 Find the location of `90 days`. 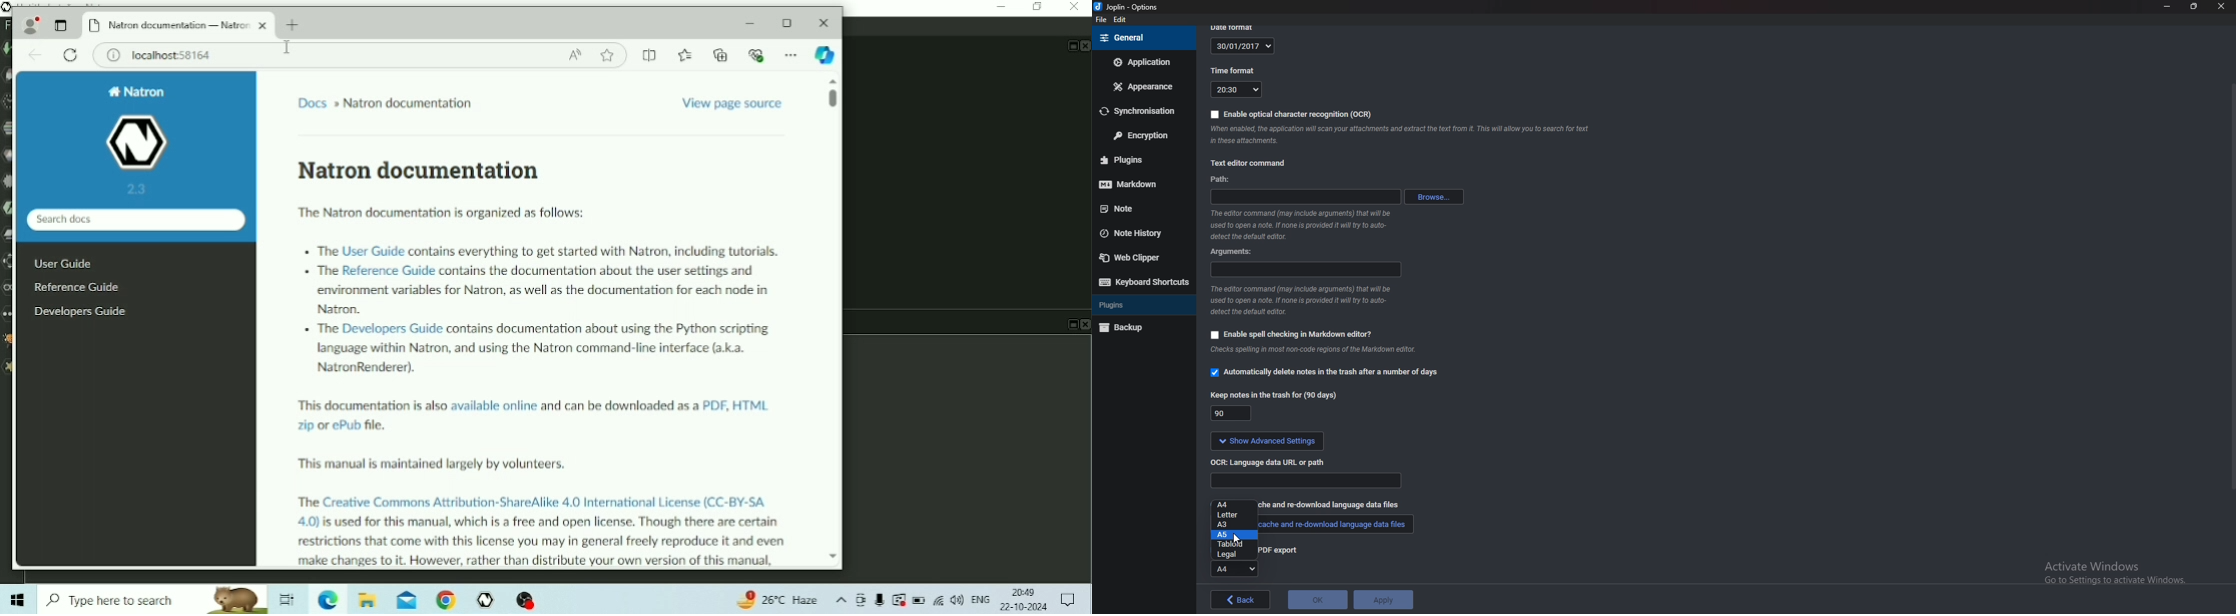

90 days is located at coordinates (1229, 414).